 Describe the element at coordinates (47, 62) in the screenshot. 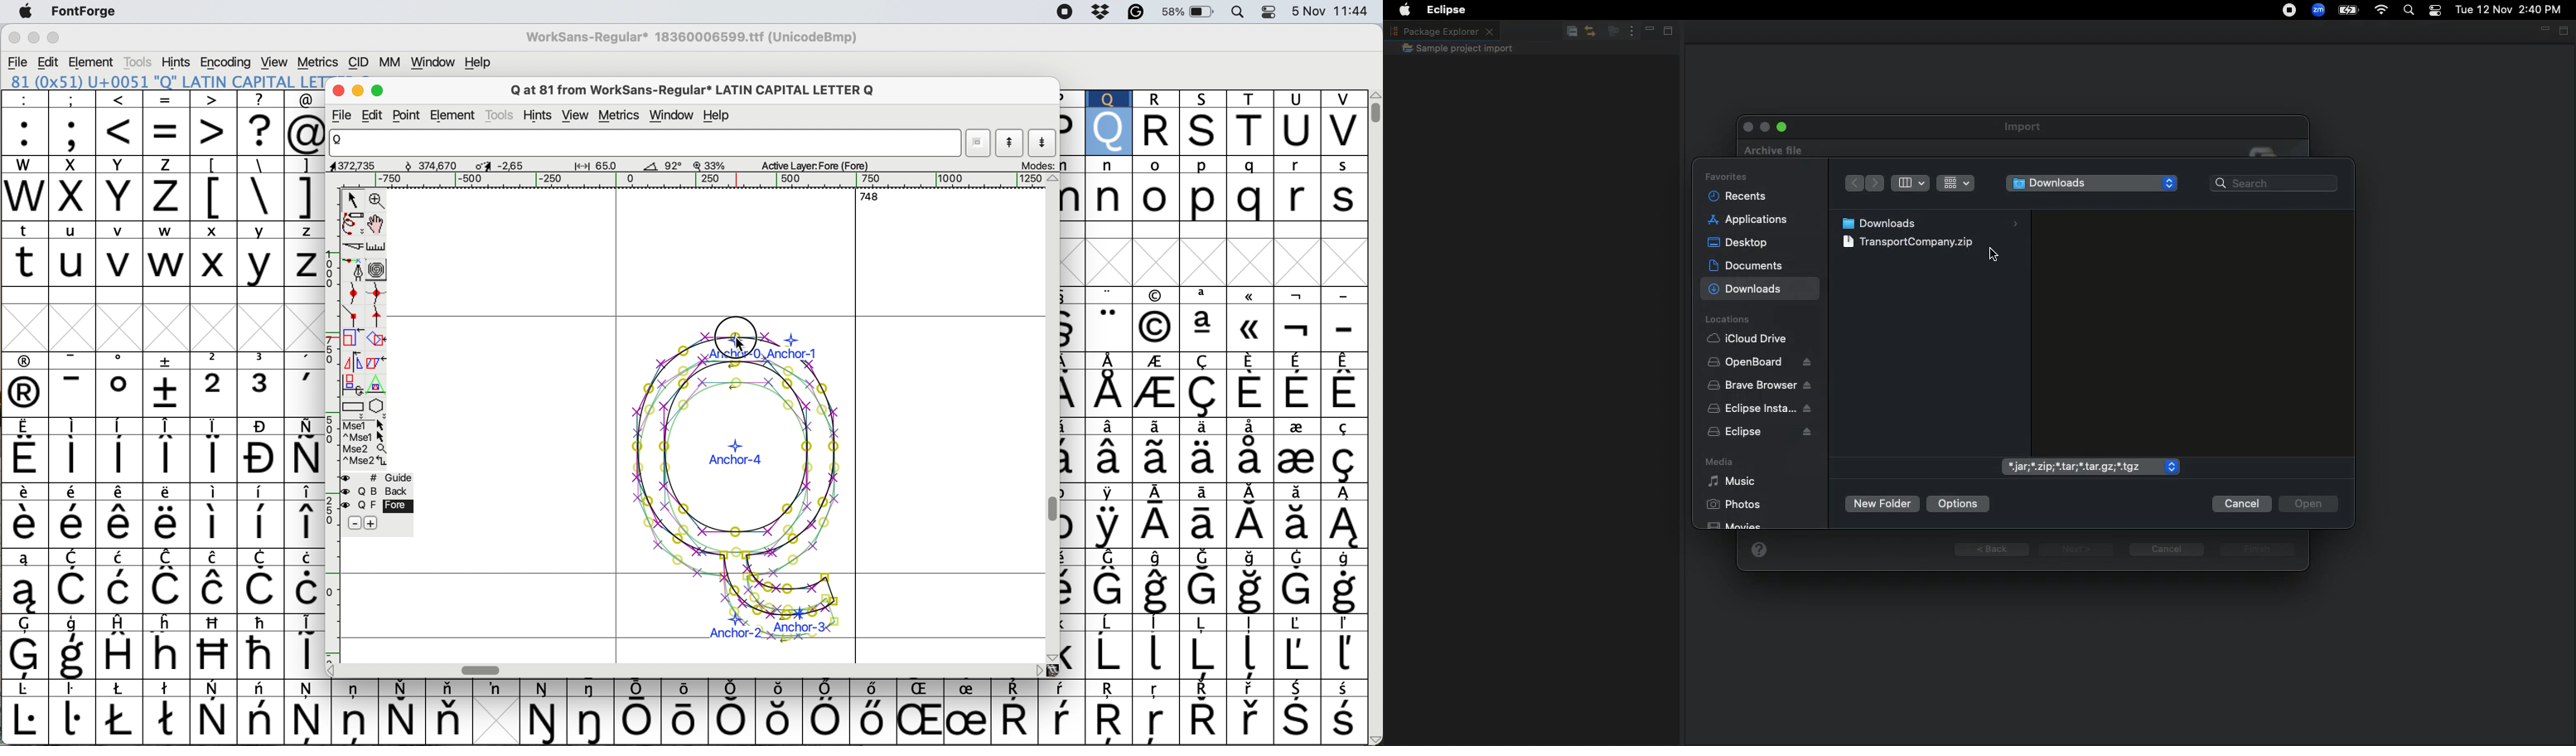

I see `edit` at that location.